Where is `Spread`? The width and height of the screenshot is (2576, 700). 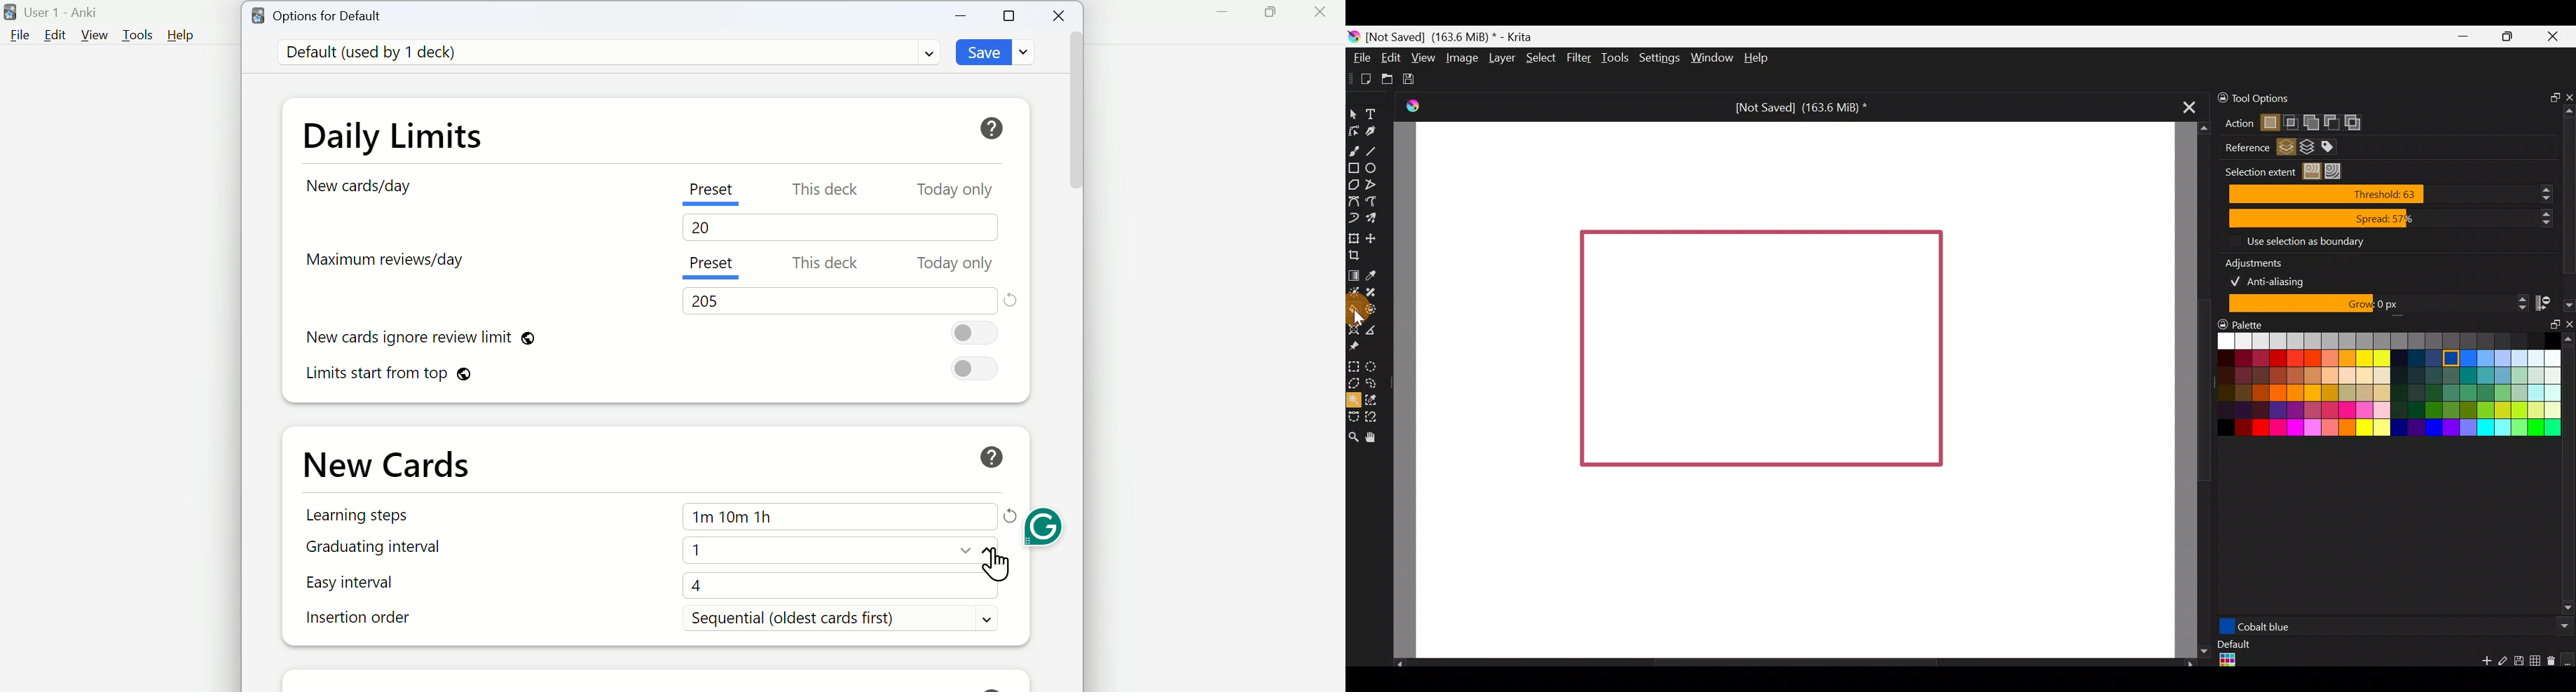
Spread is located at coordinates (2391, 219).